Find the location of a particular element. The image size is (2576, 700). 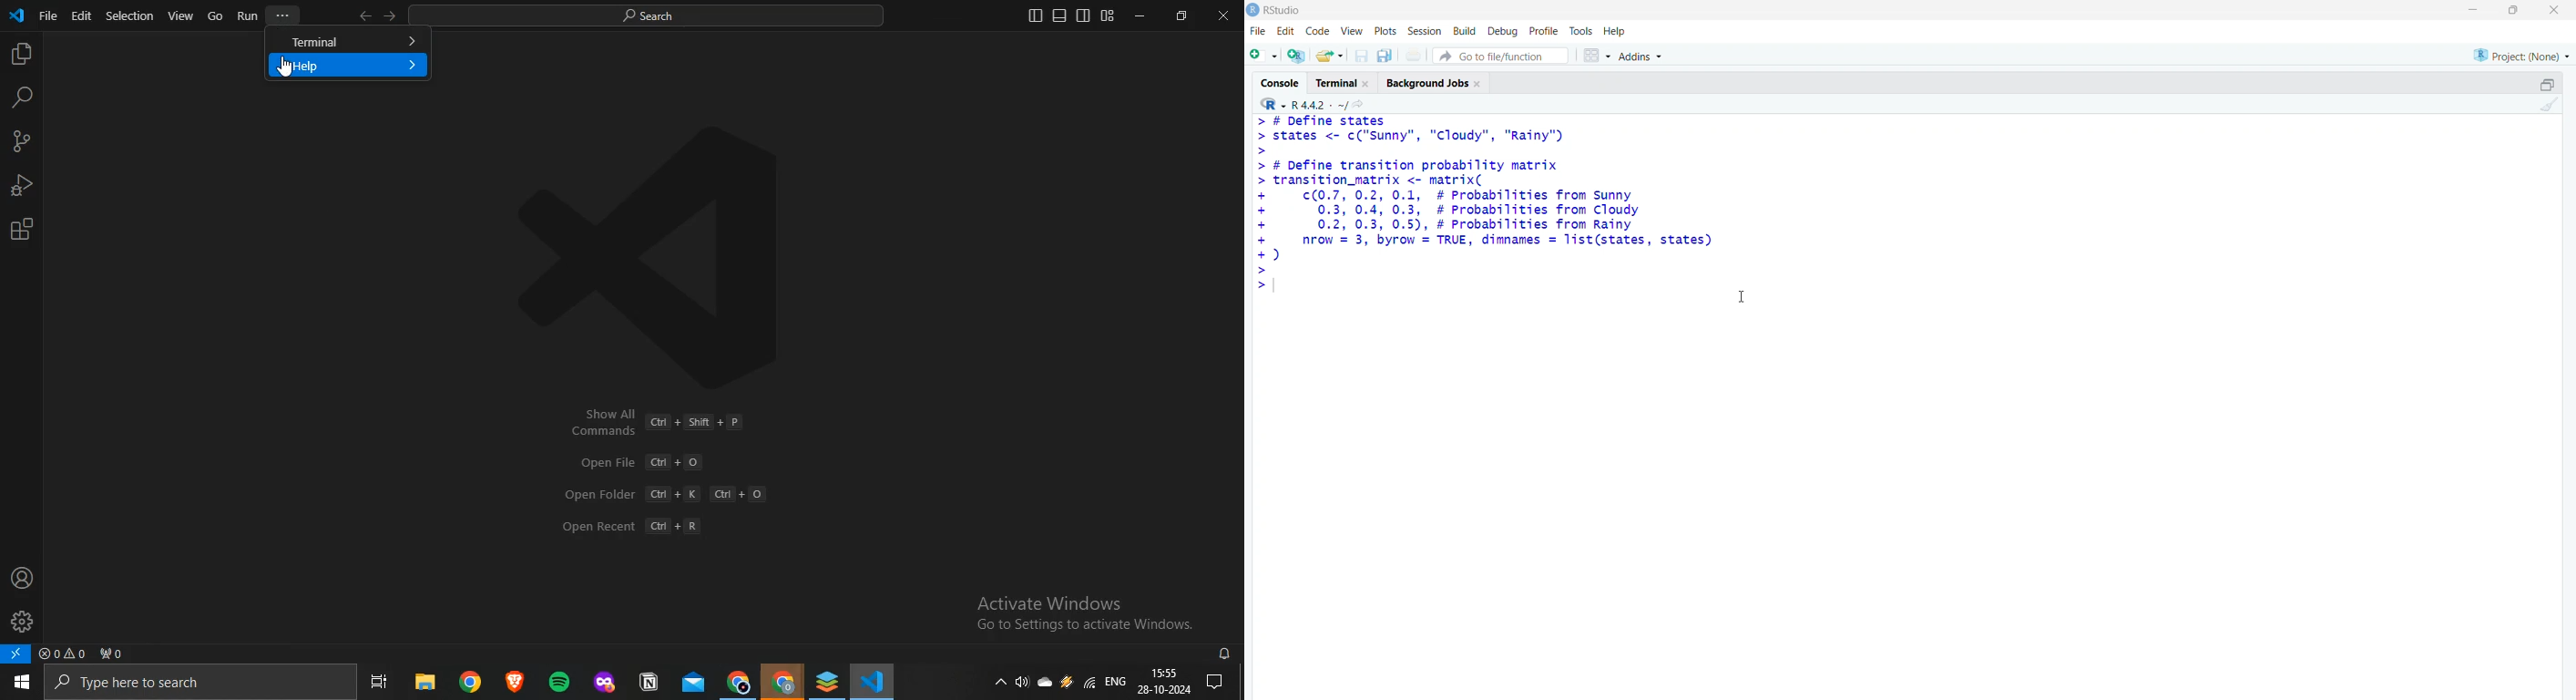

print the current file is located at coordinates (1416, 55).